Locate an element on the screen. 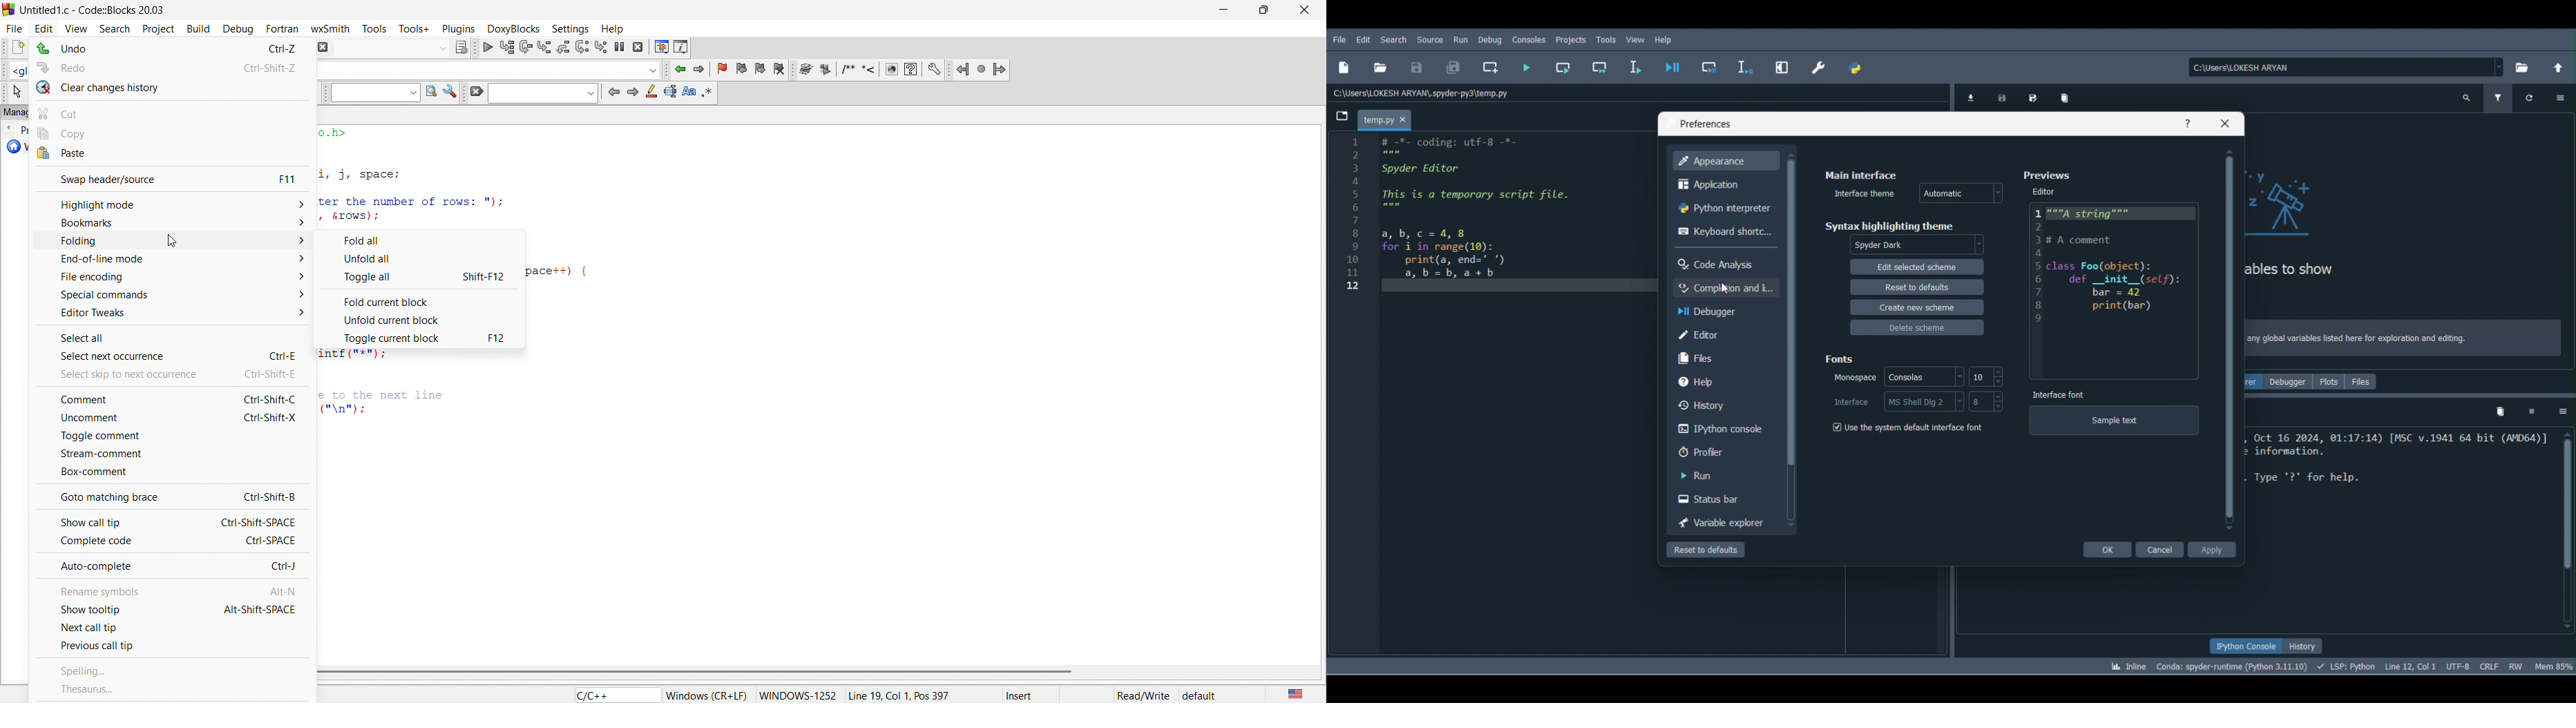 This screenshot has height=728, width=2576. Open file ( Ctrl + O) is located at coordinates (1380, 68).